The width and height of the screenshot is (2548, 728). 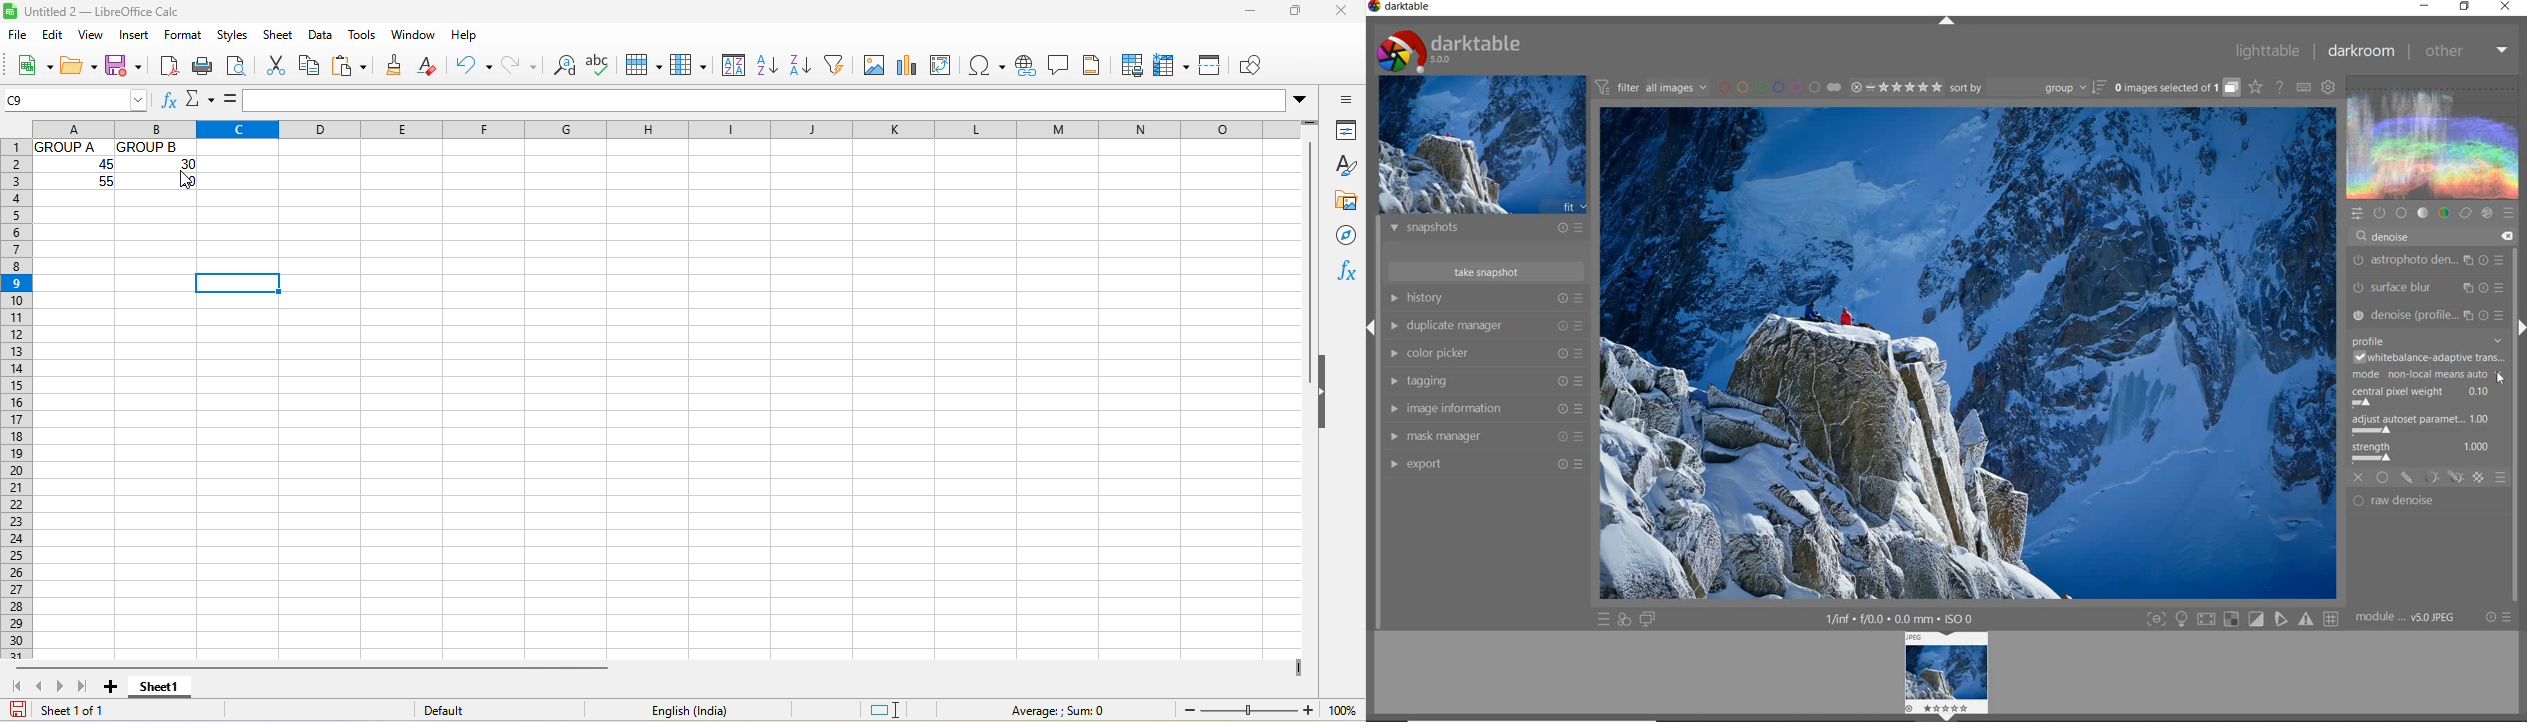 I want to click on file, so click(x=17, y=36).